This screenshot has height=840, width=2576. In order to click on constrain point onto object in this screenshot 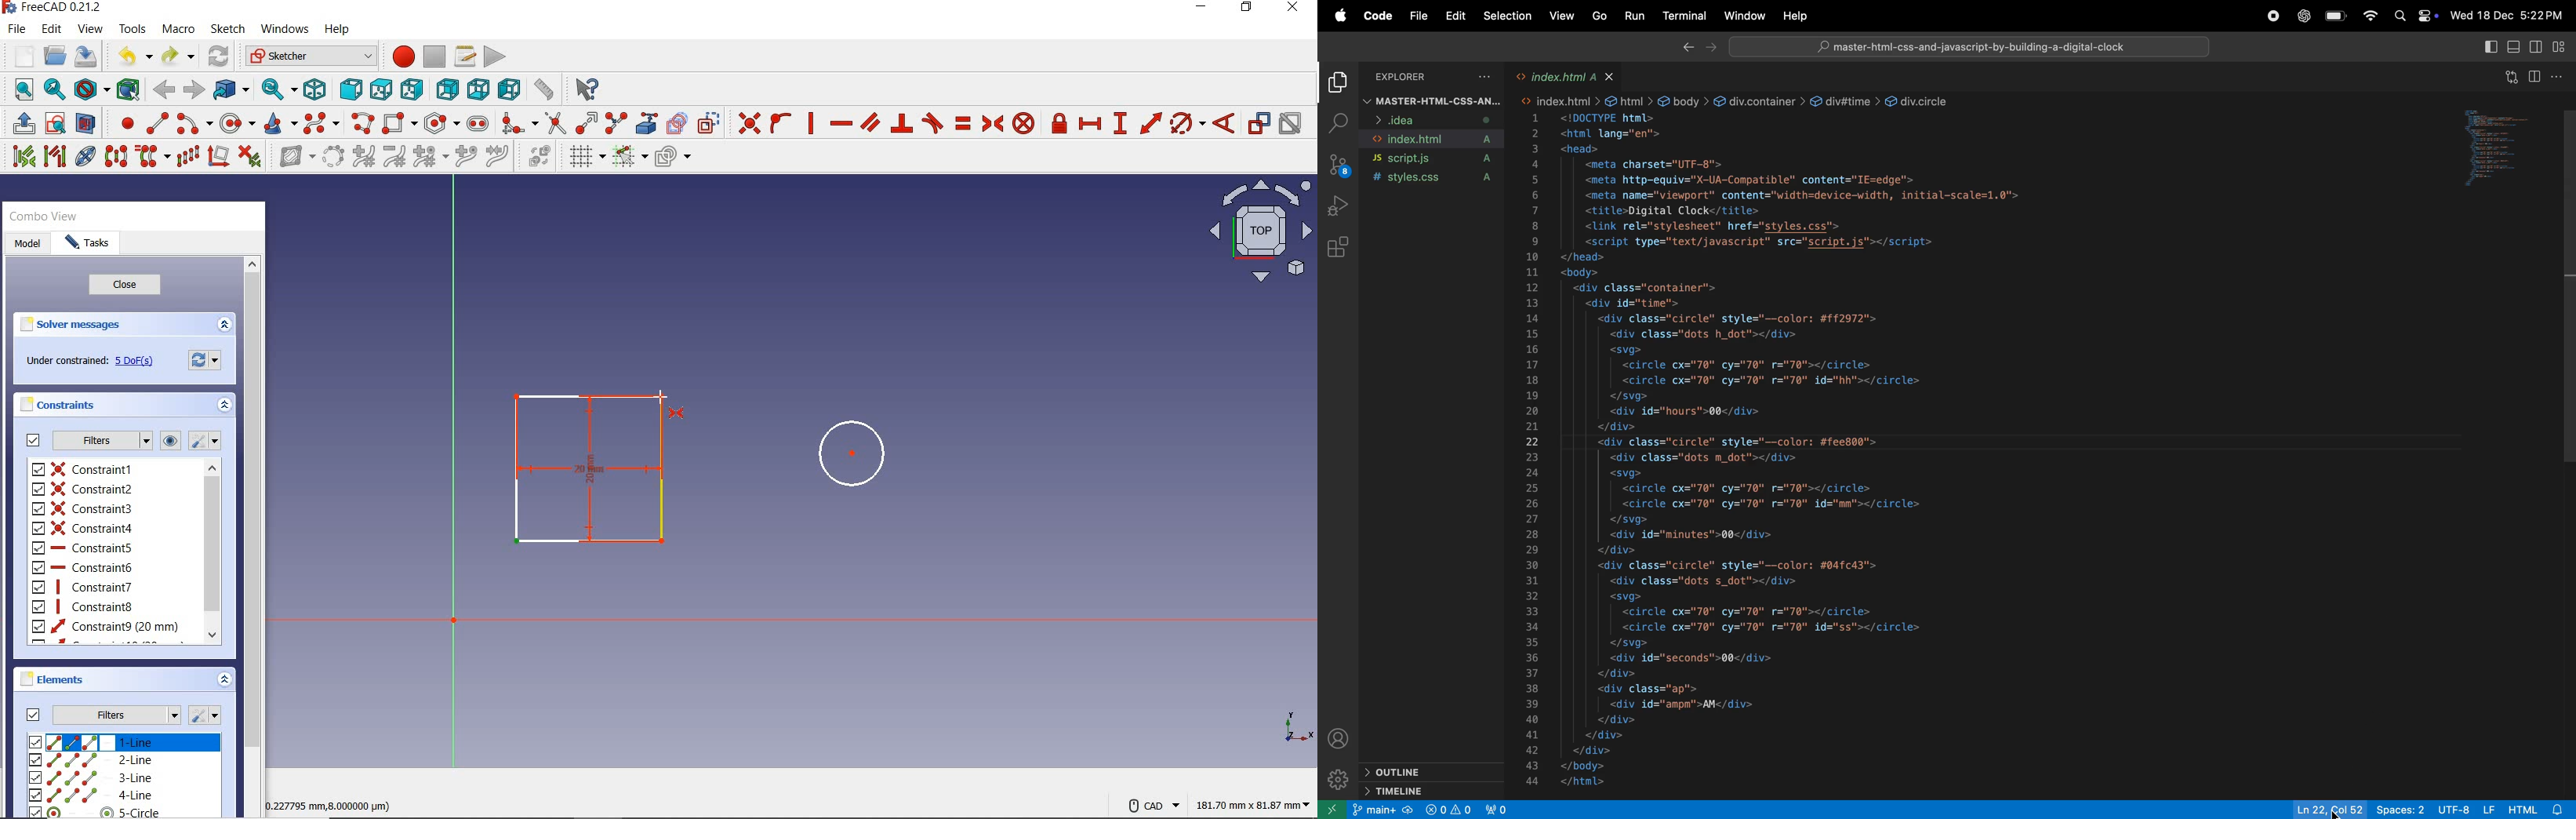, I will do `click(780, 123)`.